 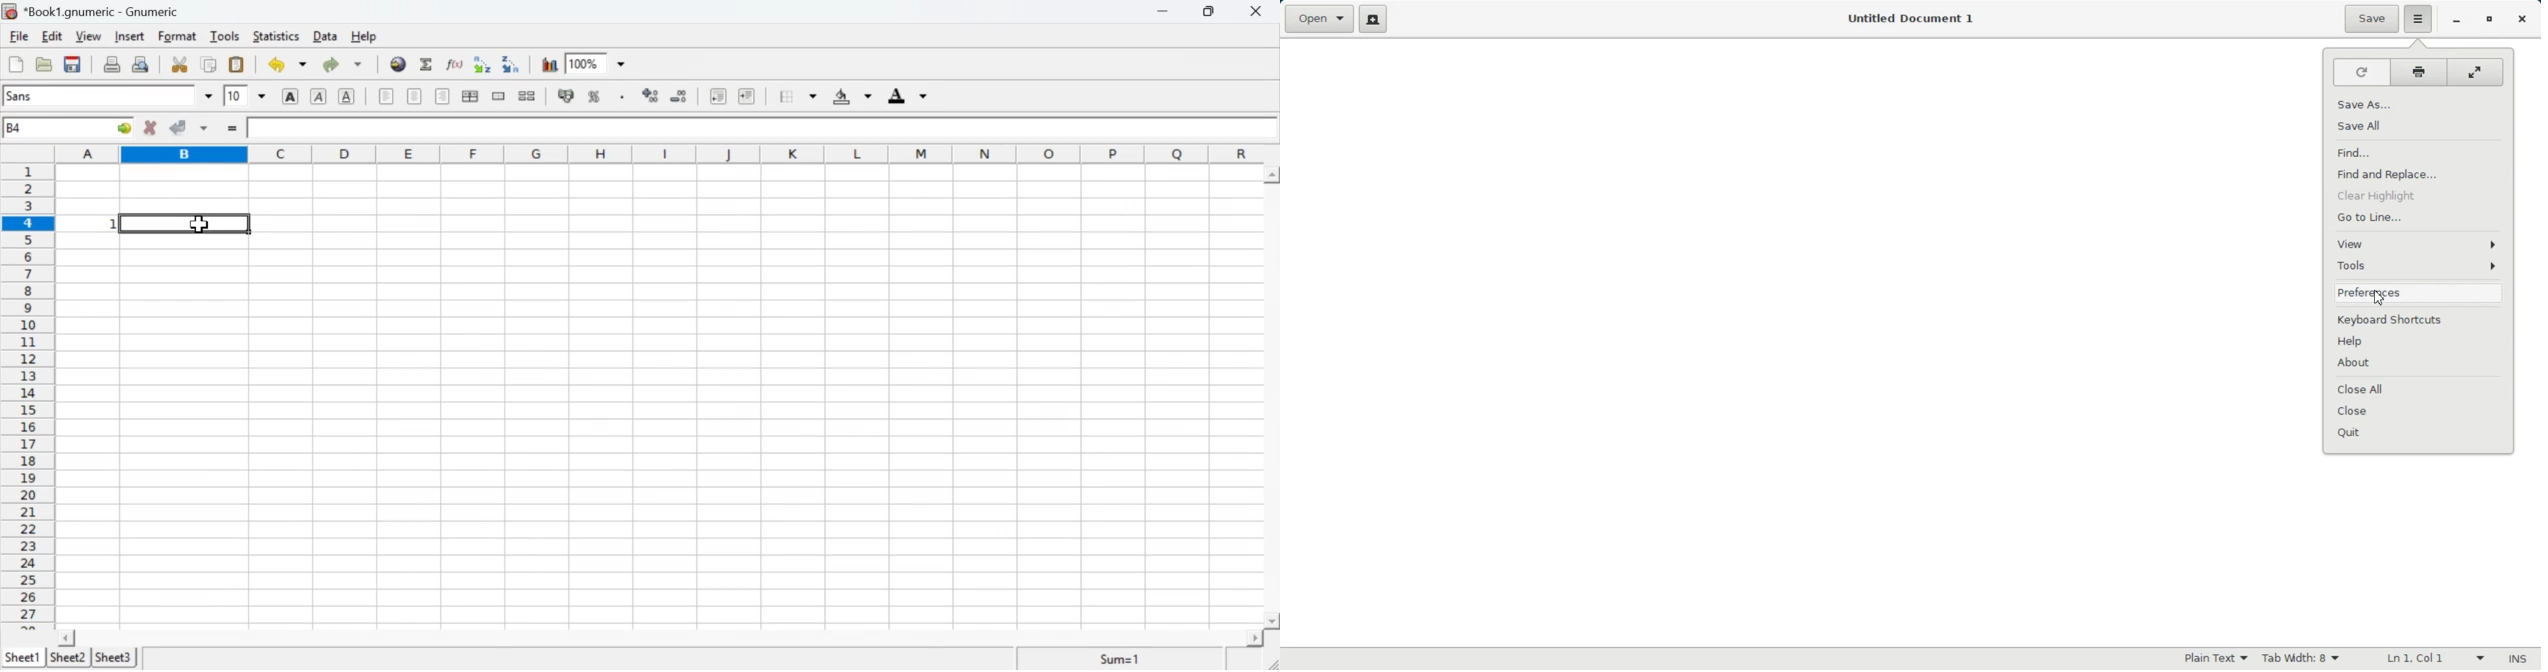 I want to click on View, so click(x=92, y=36).